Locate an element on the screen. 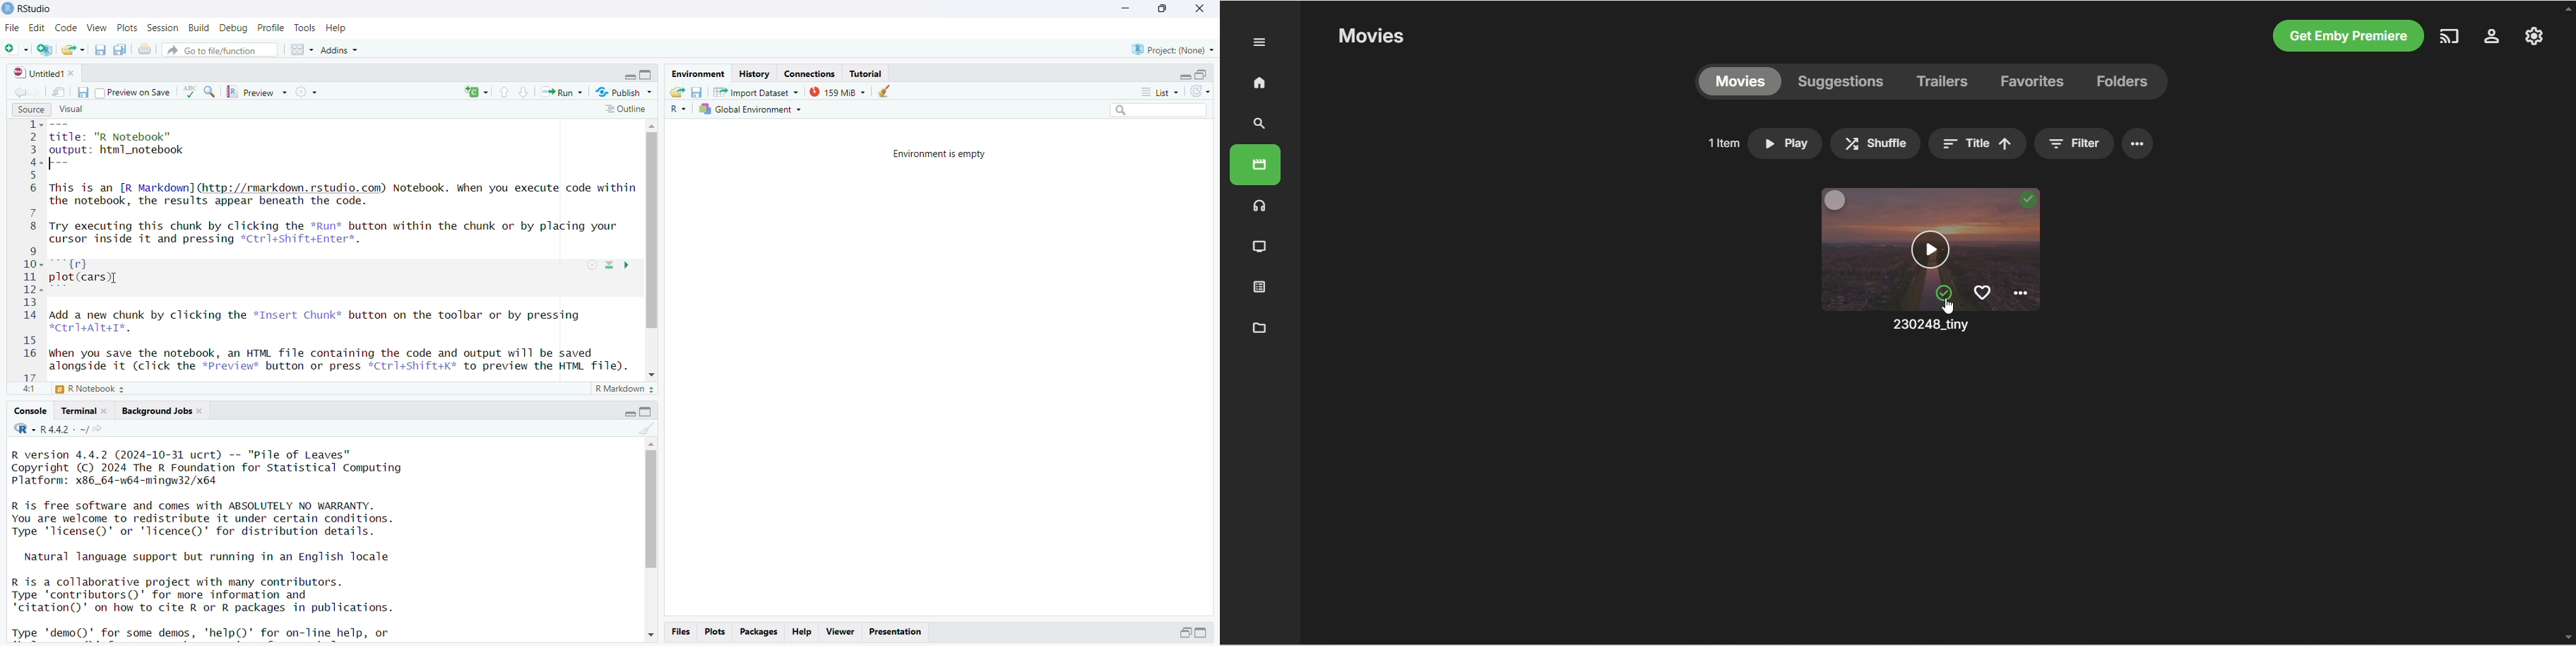 The width and height of the screenshot is (2576, 672). session is located at coordinates (163, 29).